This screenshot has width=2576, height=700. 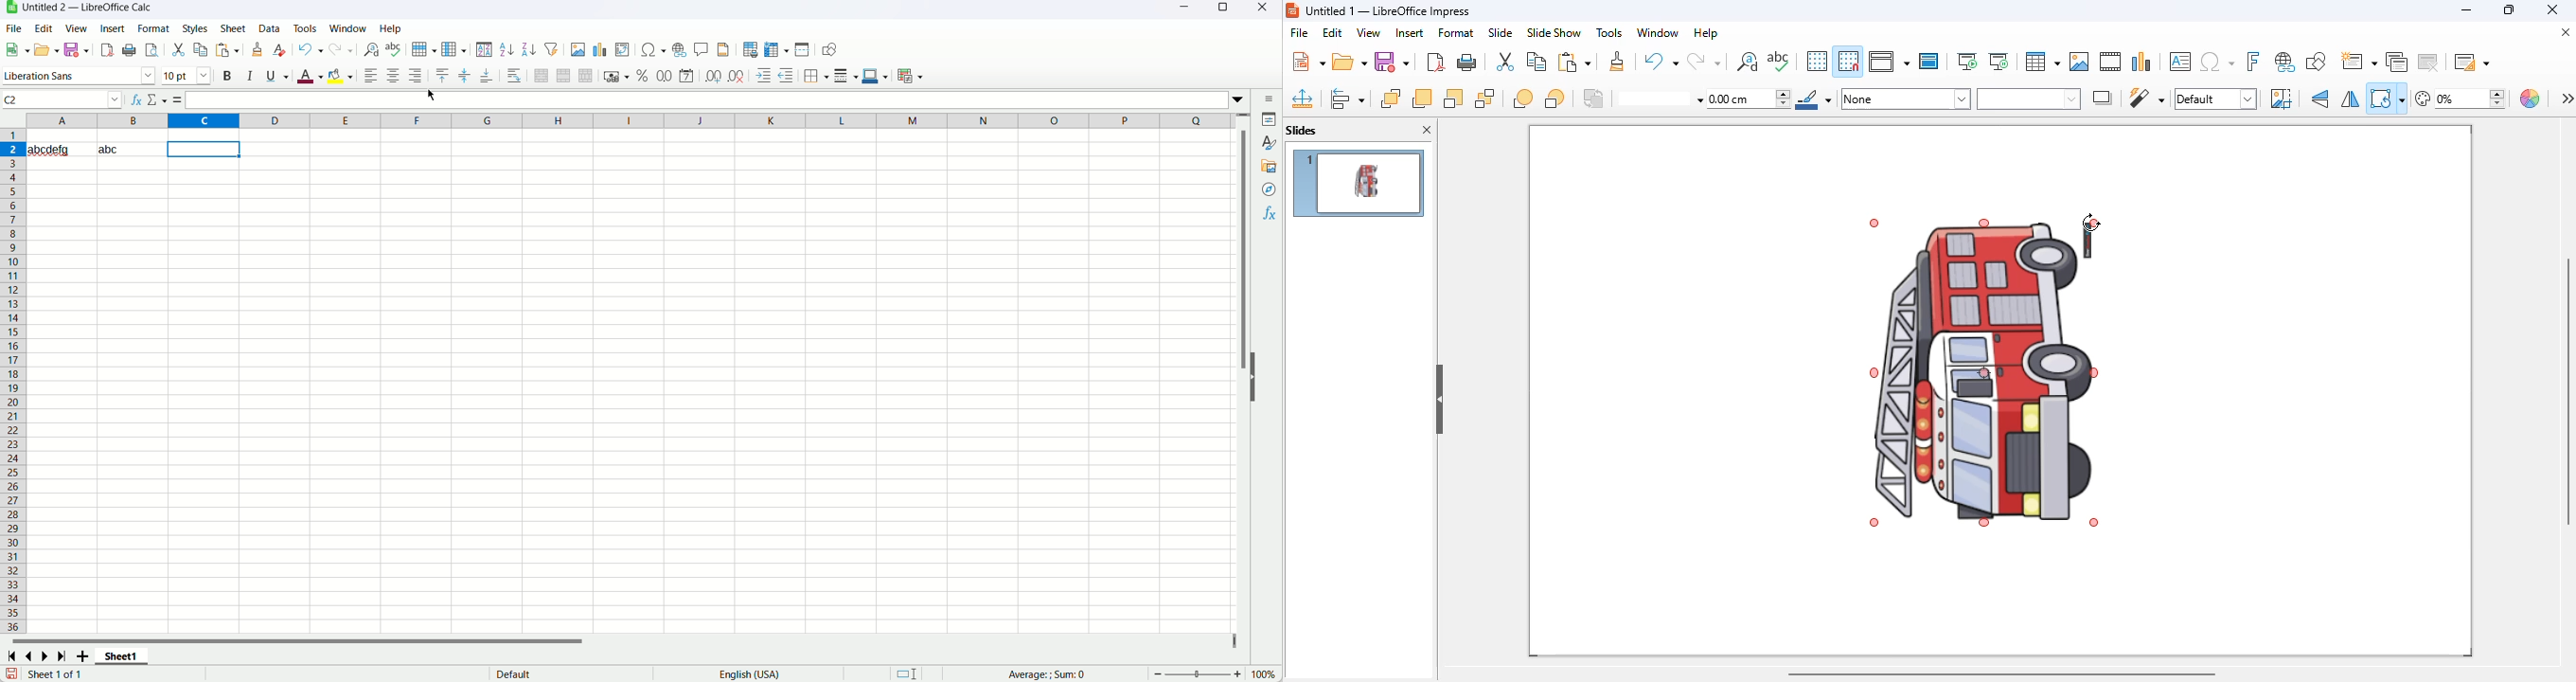 What do you see at coordinates (1617, 62) in the screenshot?
I see `clone formatting` at bounding box center [1617, 62].